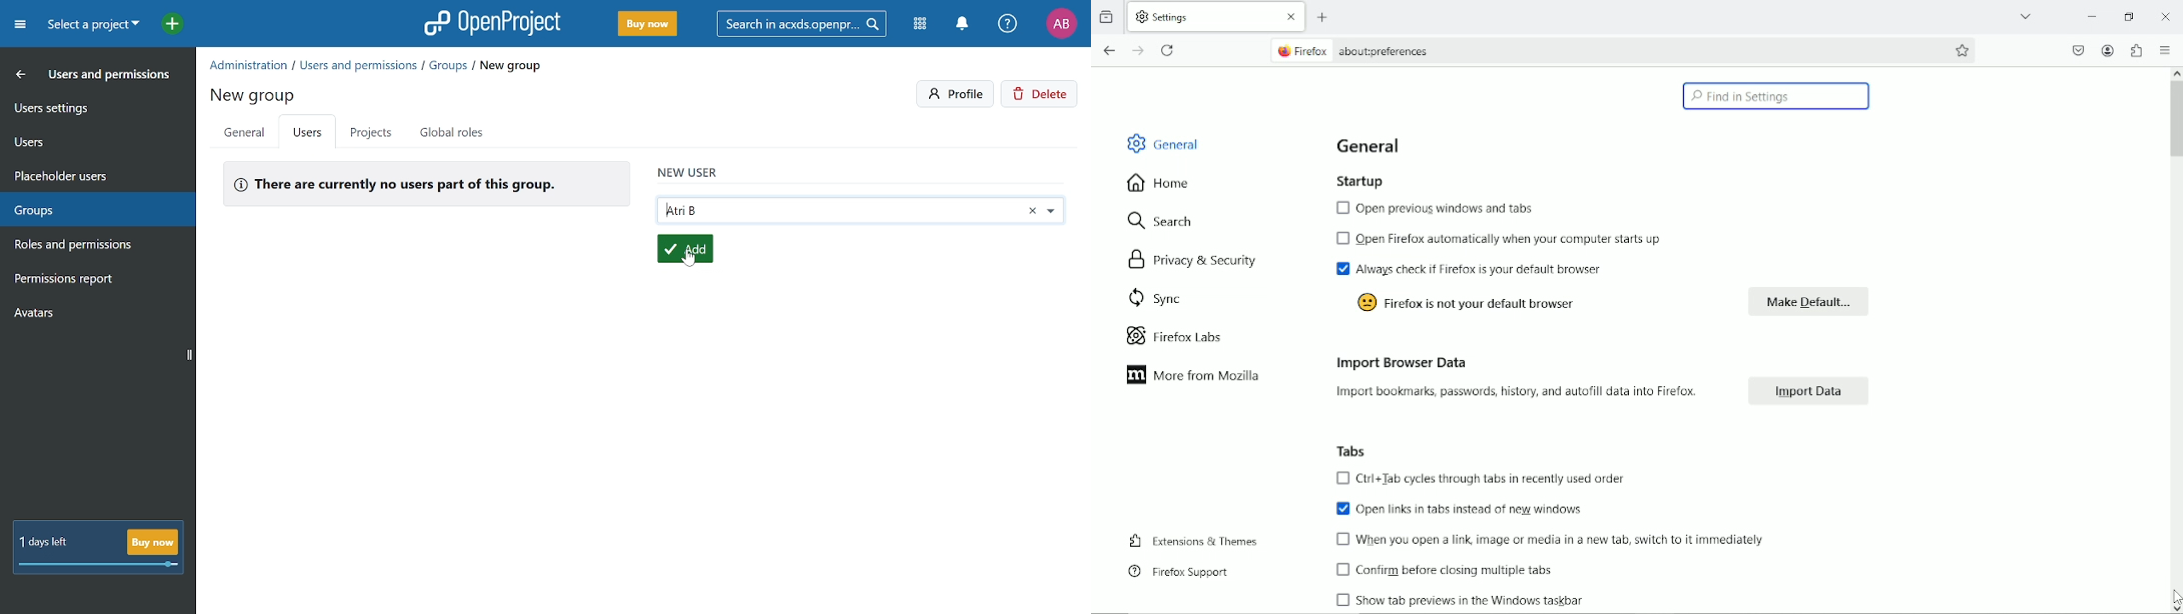 The height and width of the screenshot is (616, 2184). What do you see at coordinates (1466, 511) in the screenshot?
I see `Open links in tabs instead of new windows.` at bounding box center [1466, 511].